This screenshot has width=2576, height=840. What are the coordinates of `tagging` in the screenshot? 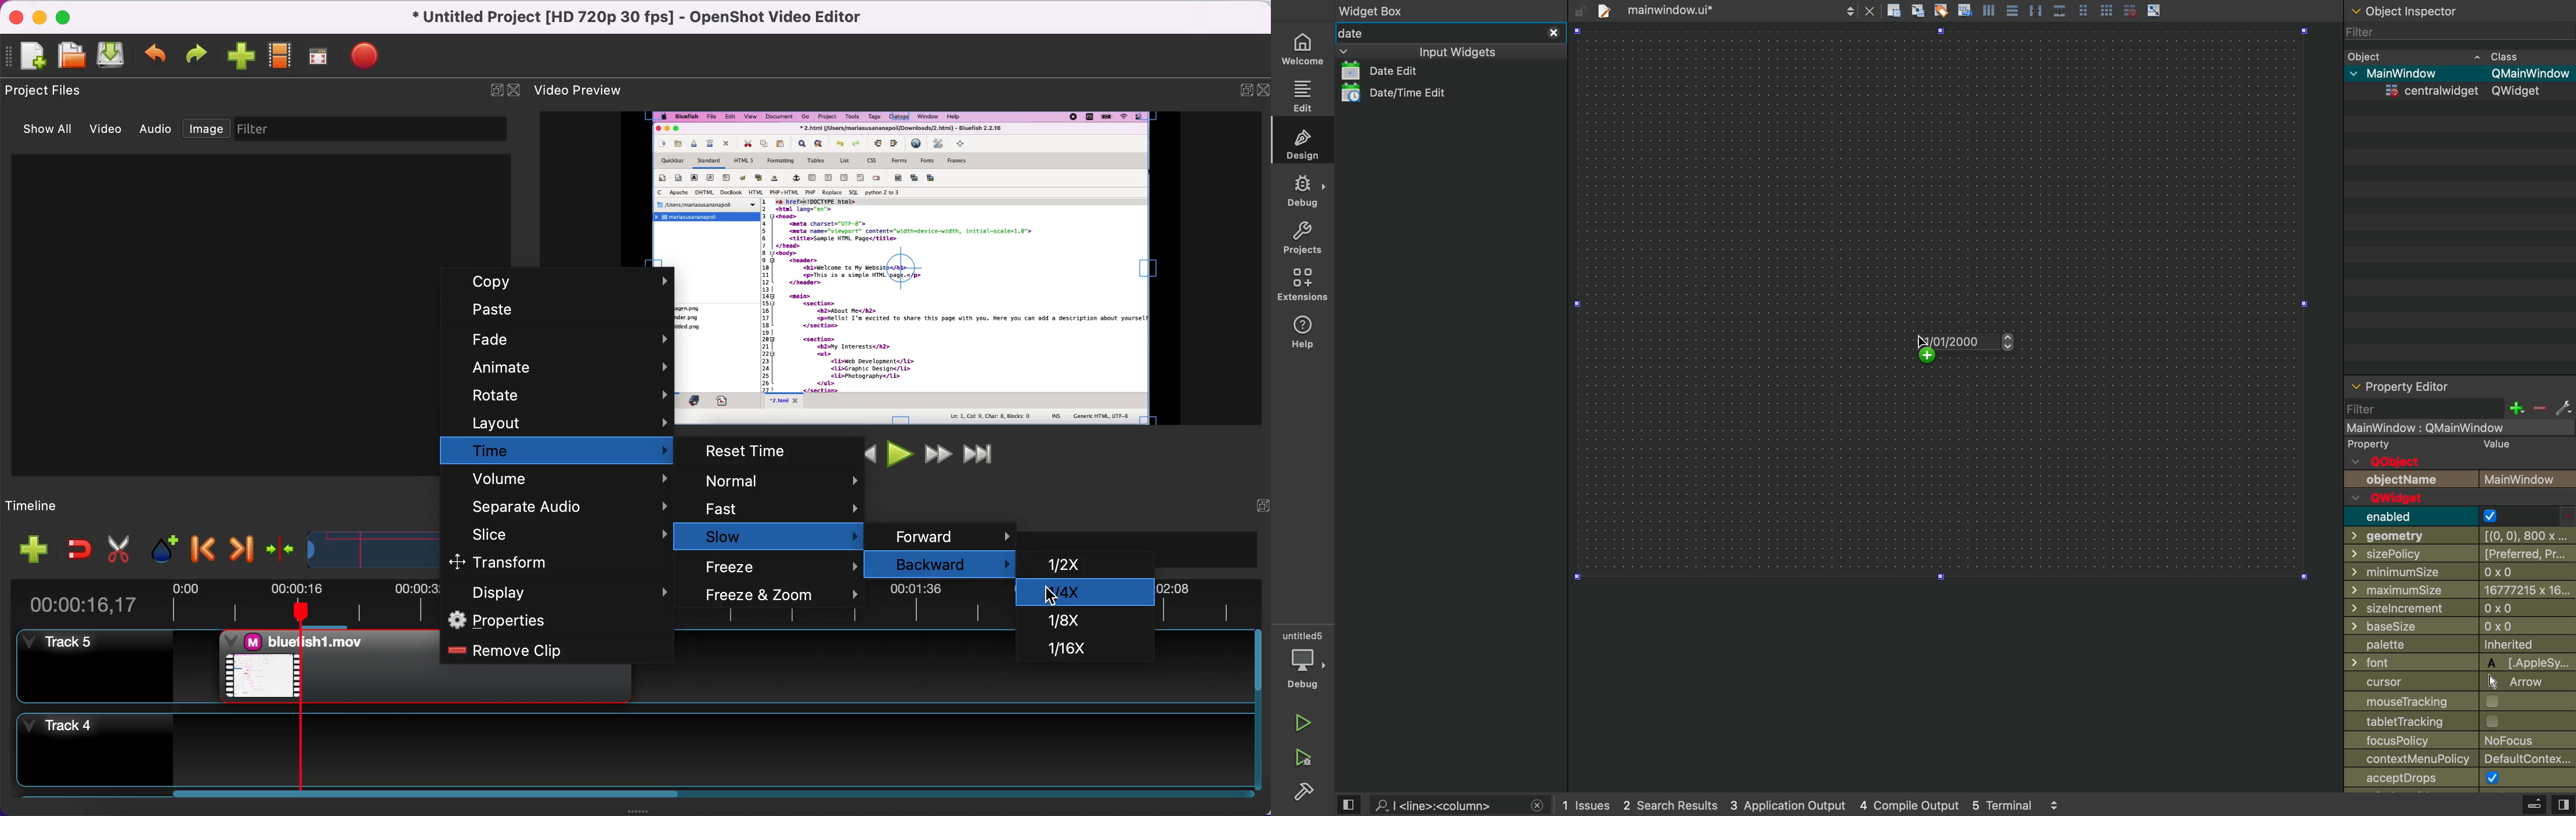 It's located at (1940, 10).